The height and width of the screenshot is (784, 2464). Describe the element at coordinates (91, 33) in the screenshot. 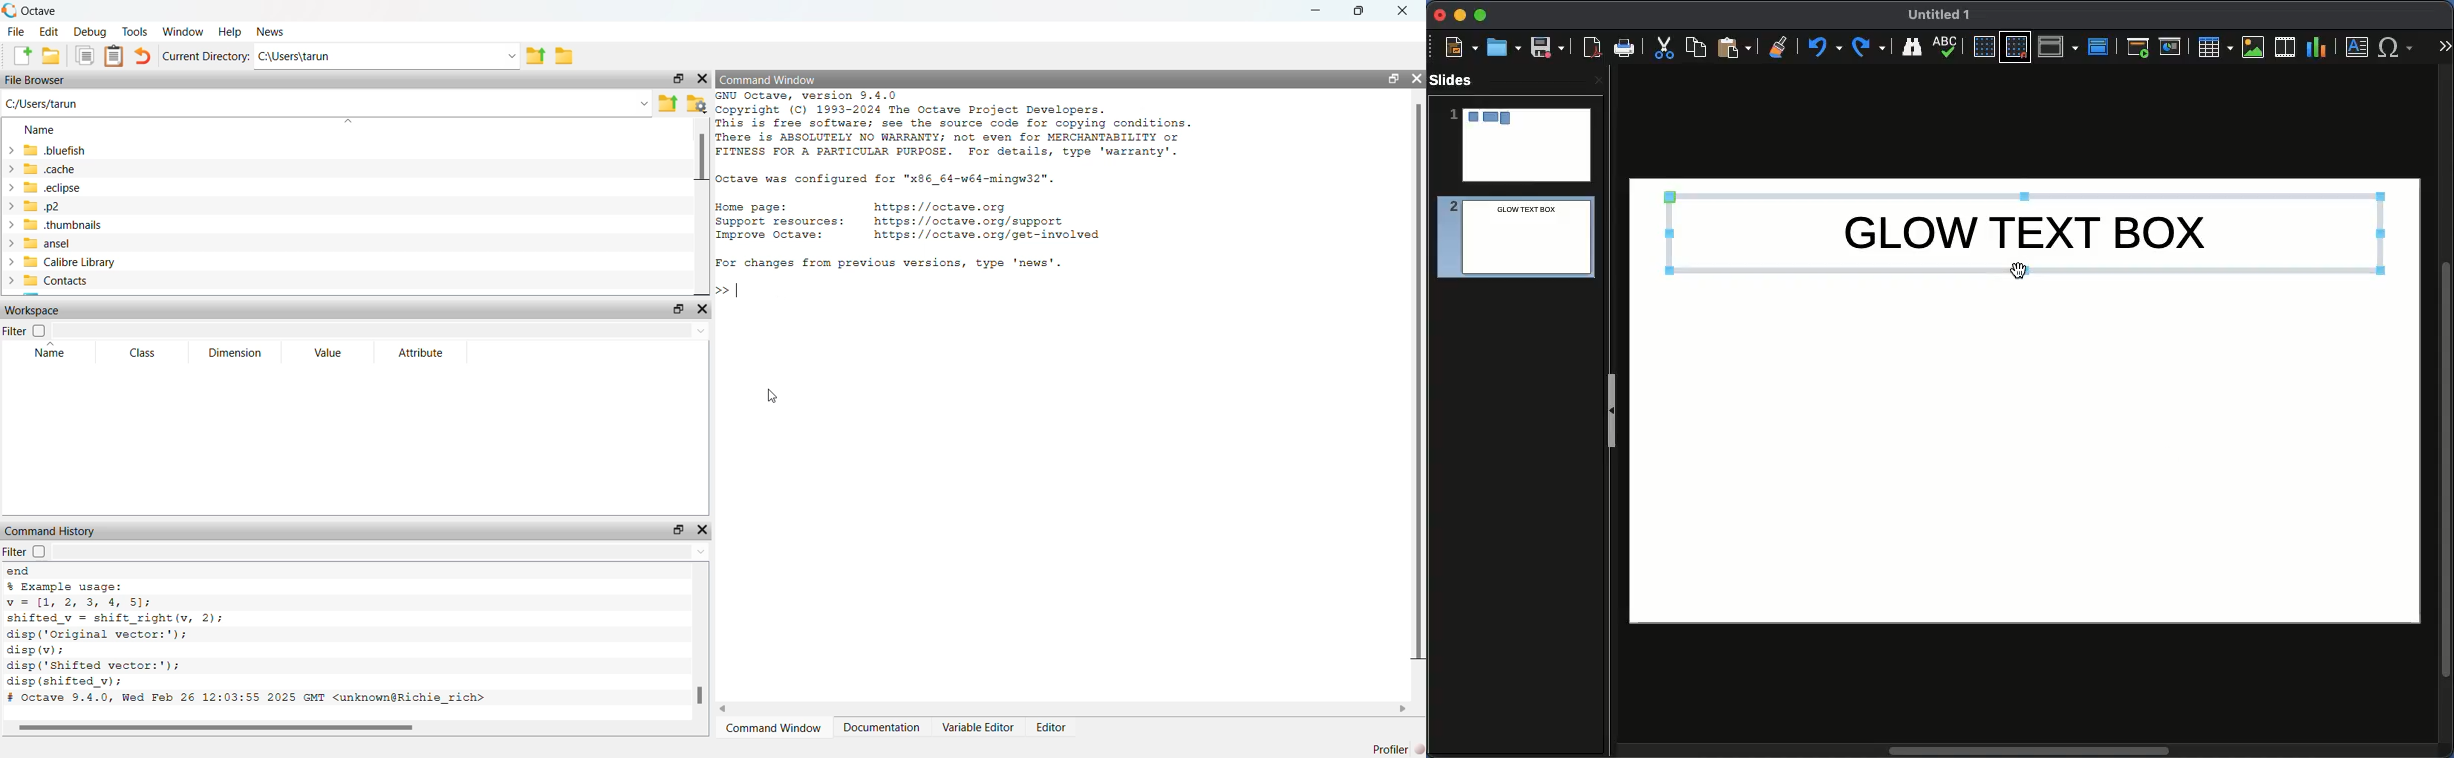

I see `debug` at that location.